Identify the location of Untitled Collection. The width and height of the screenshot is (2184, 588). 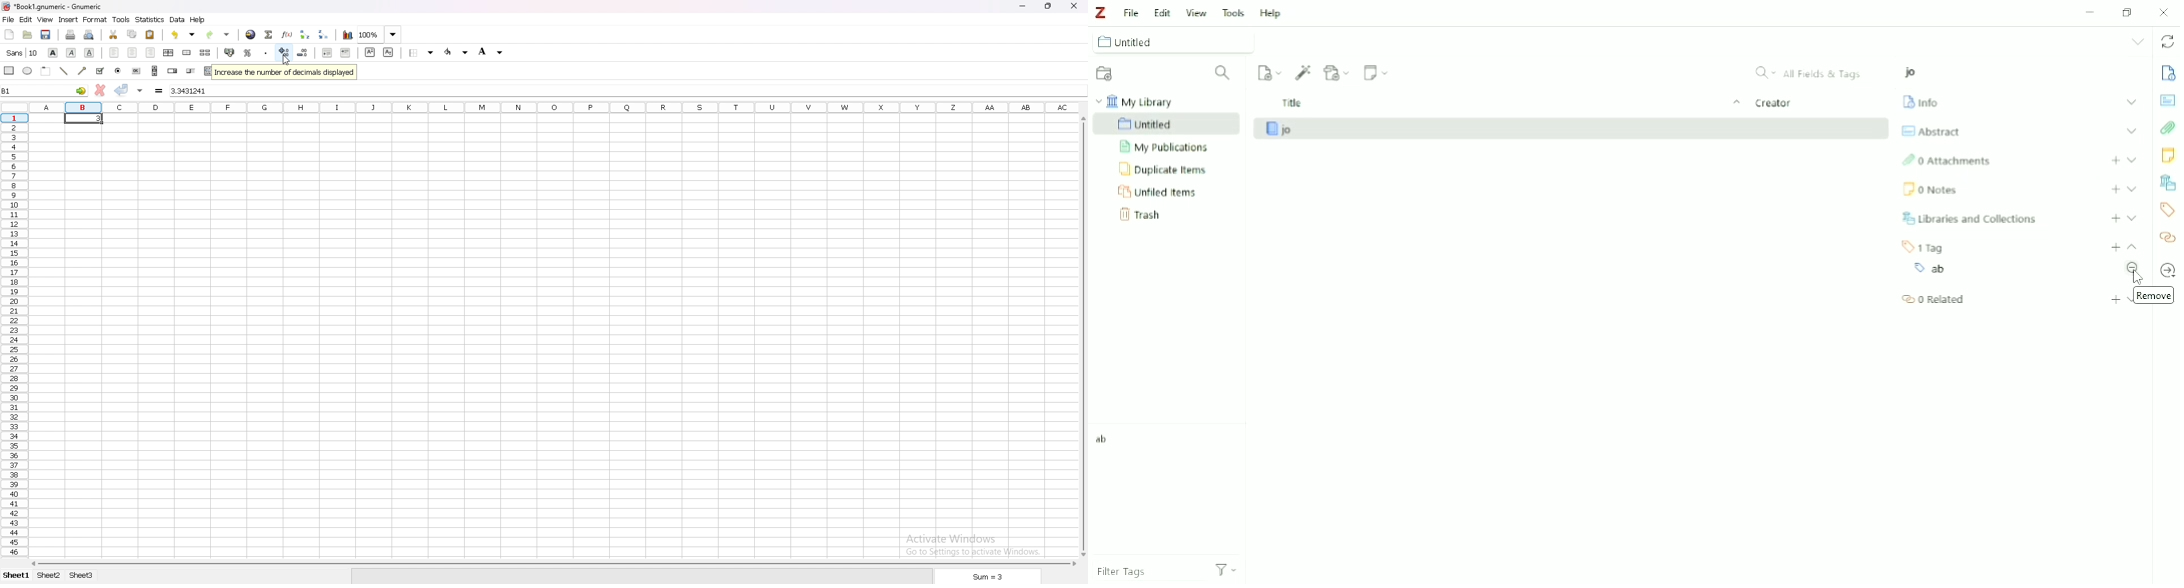
(1178, 41).